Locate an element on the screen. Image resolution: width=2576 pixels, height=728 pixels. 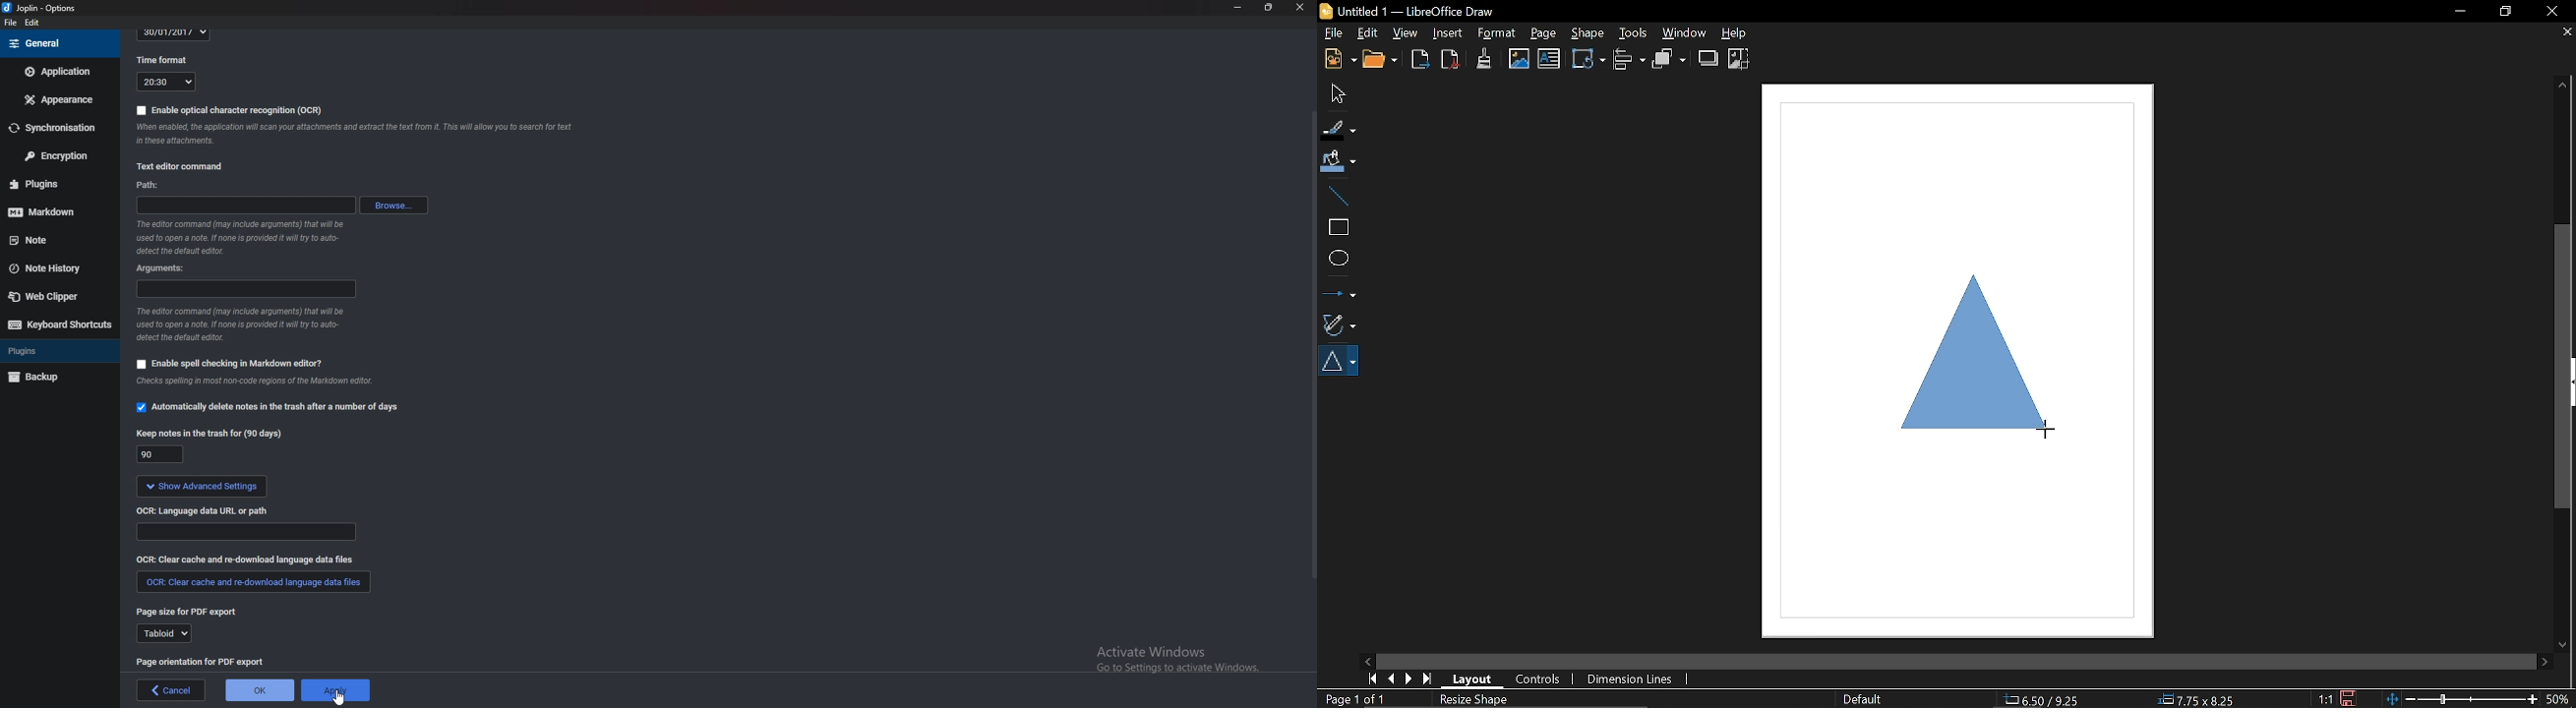
Tabloid is located at coordinates (161, 634).